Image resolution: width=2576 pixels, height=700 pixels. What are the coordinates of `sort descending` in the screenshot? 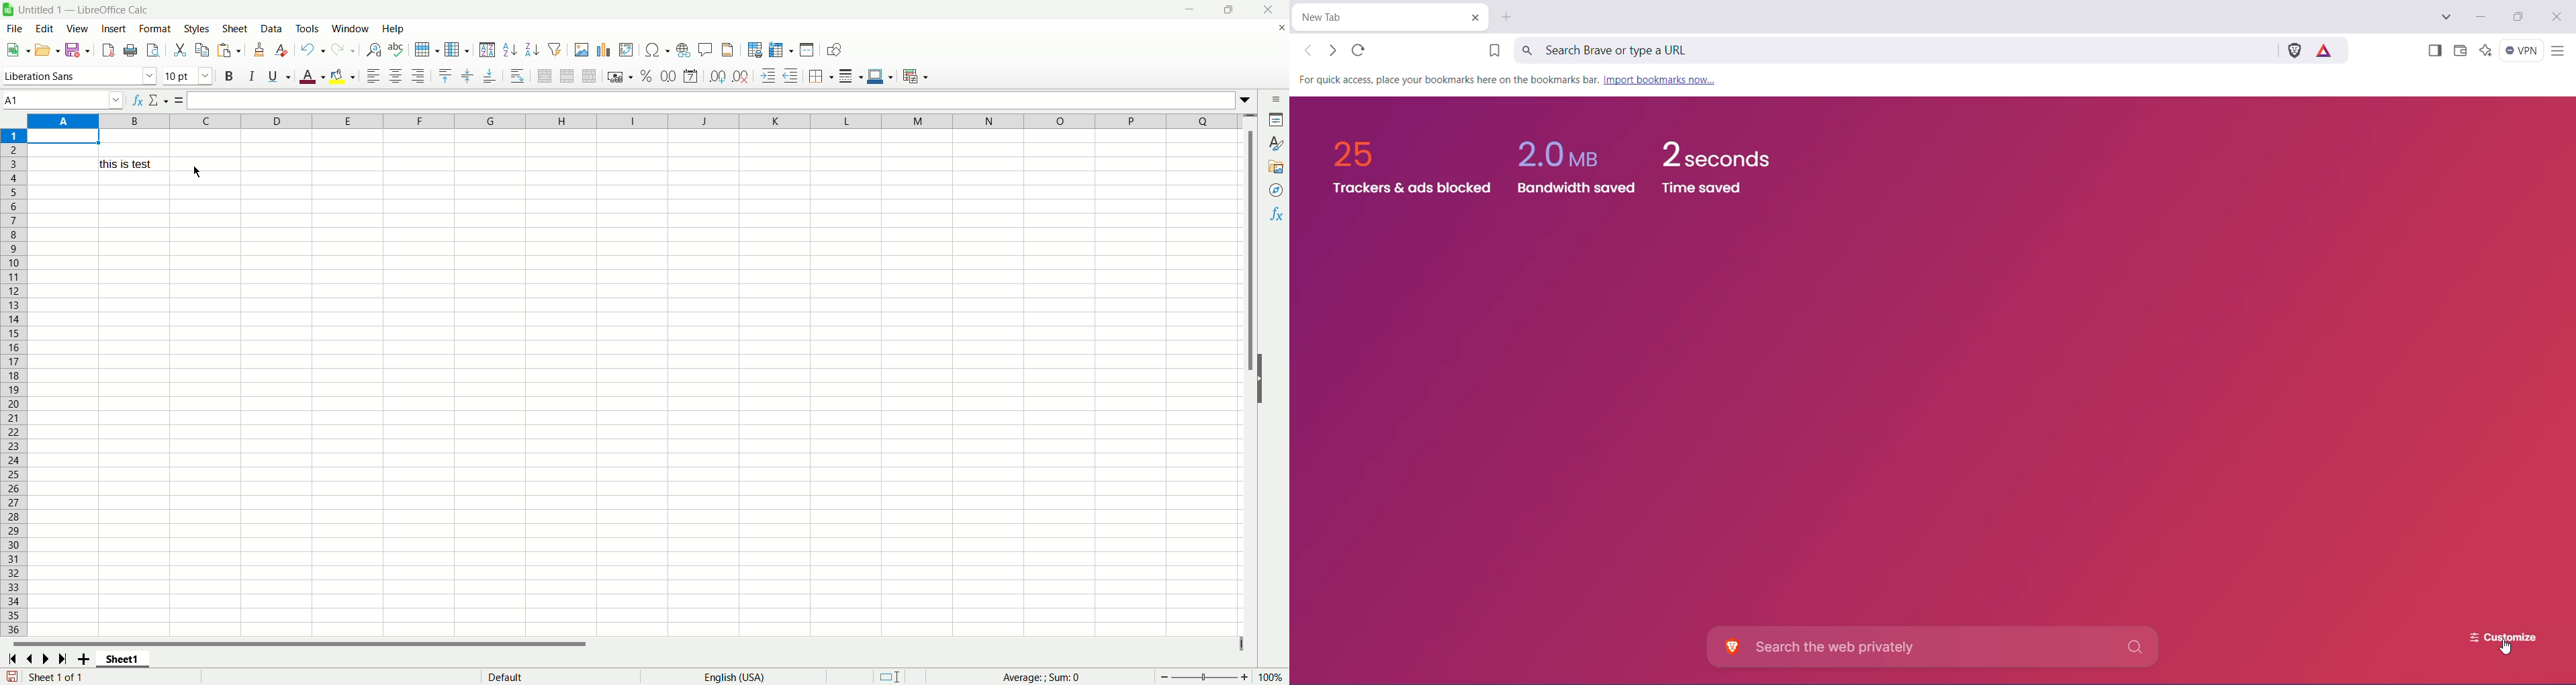 It's located at (531, 48).